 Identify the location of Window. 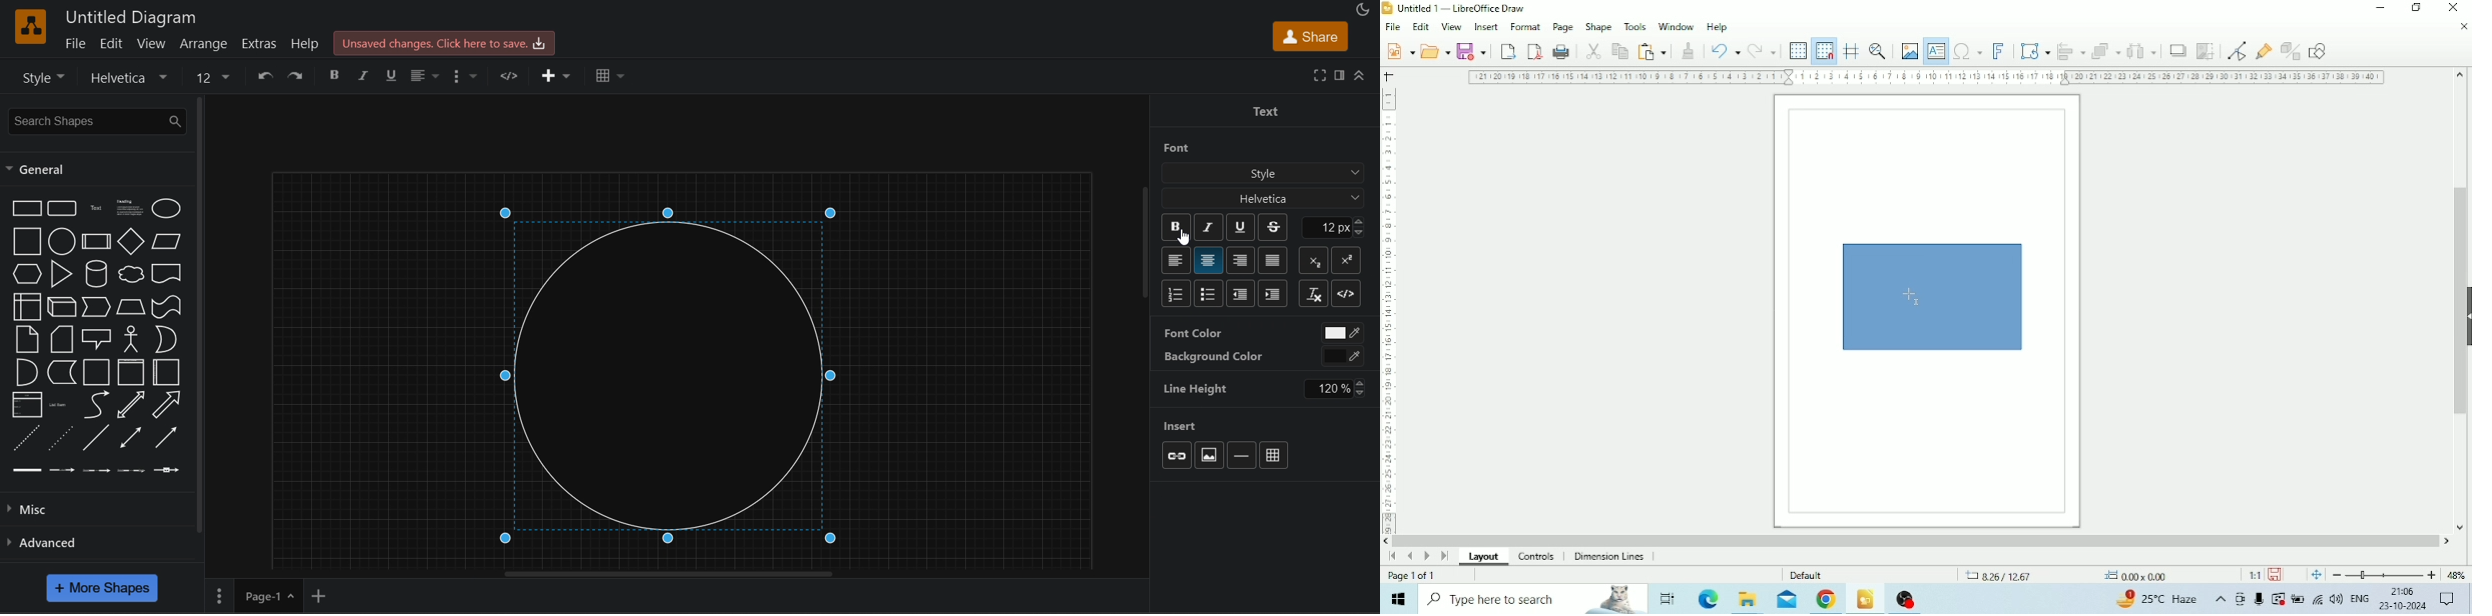
(1677, 28).